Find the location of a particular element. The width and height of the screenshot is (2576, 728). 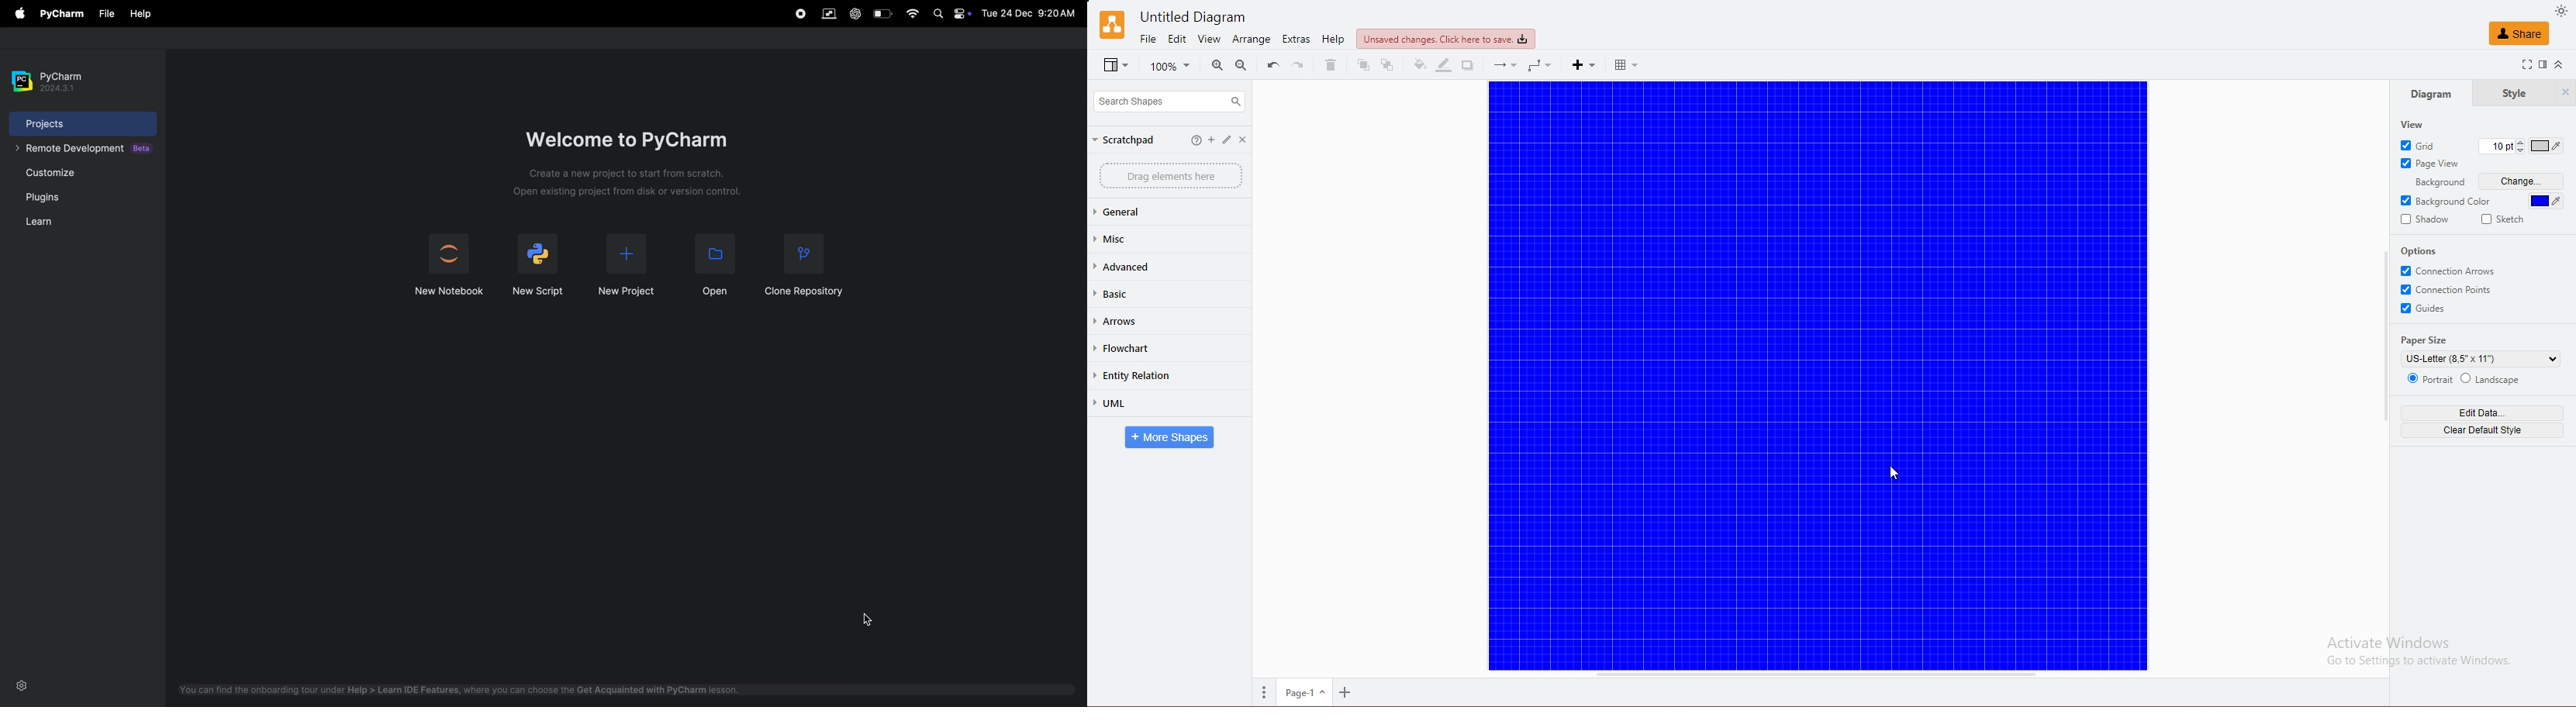

page 1 is located at coordinates (1307, 693).